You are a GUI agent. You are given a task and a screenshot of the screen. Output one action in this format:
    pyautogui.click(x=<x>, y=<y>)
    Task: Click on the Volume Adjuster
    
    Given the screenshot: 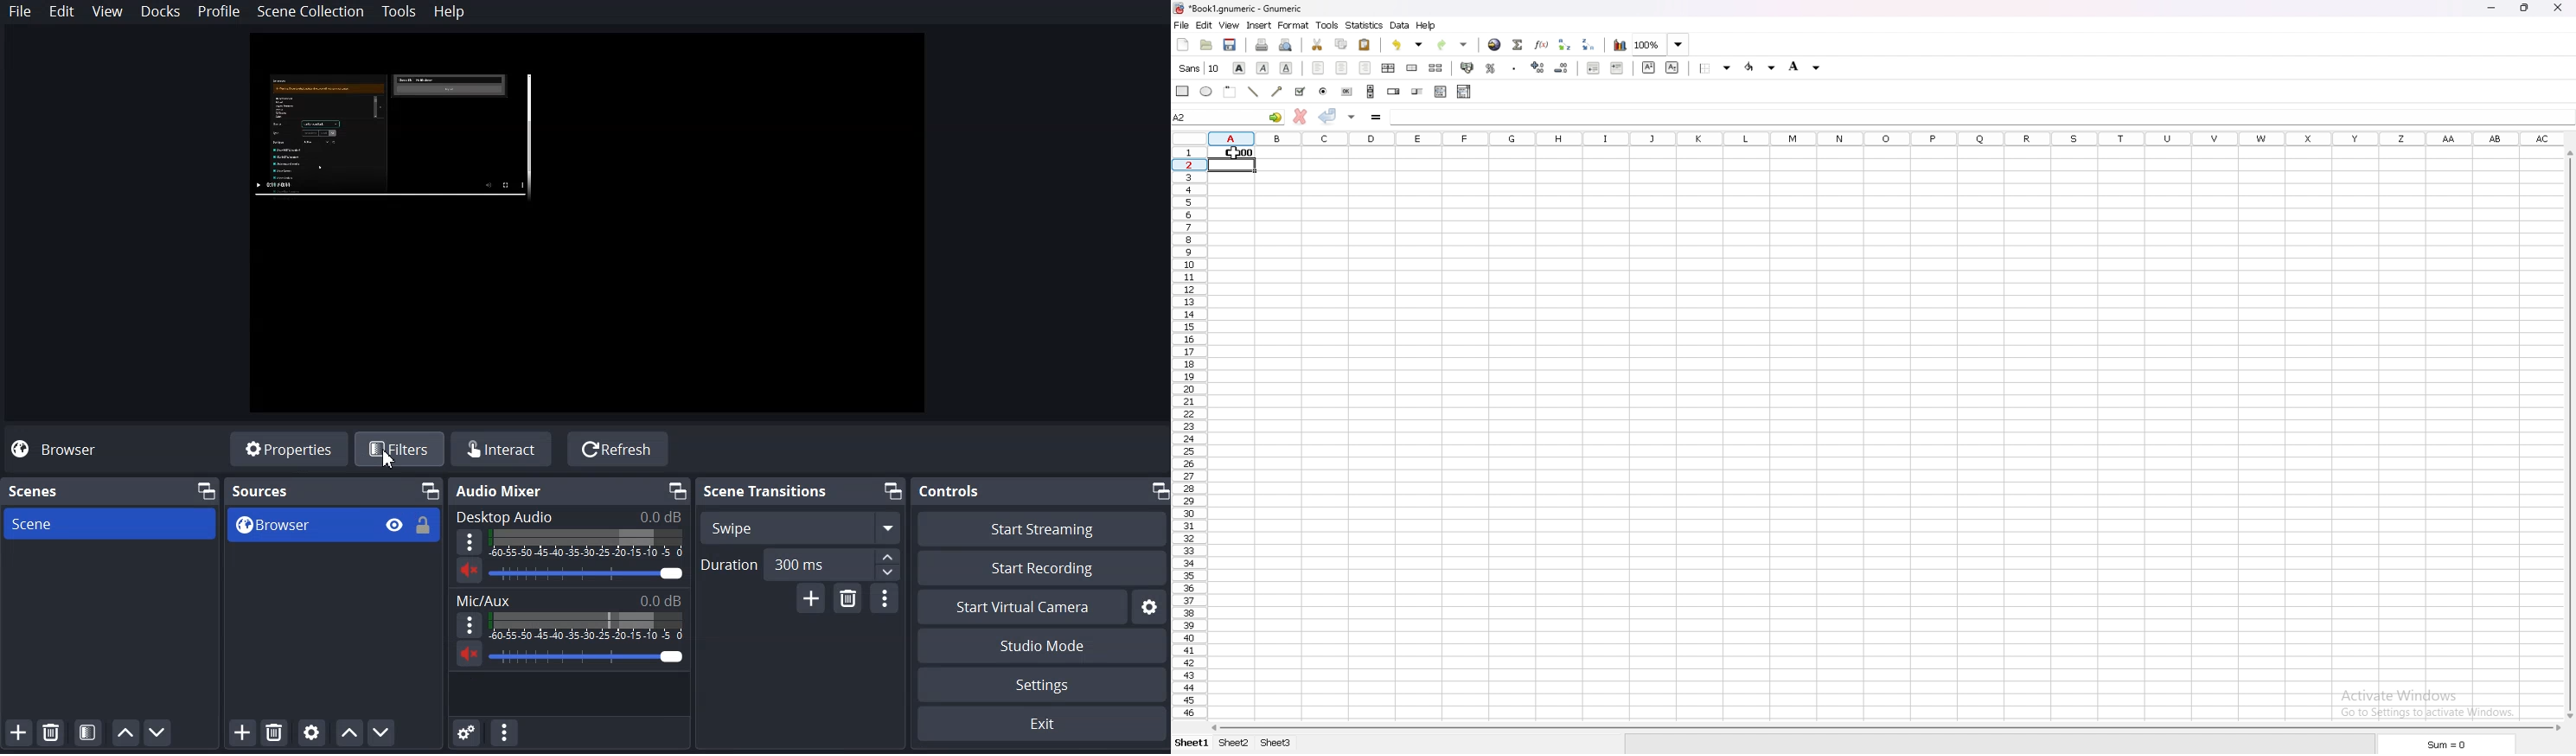 What is the action you would take?
    pyautogui.click(x=585, y=655)
    